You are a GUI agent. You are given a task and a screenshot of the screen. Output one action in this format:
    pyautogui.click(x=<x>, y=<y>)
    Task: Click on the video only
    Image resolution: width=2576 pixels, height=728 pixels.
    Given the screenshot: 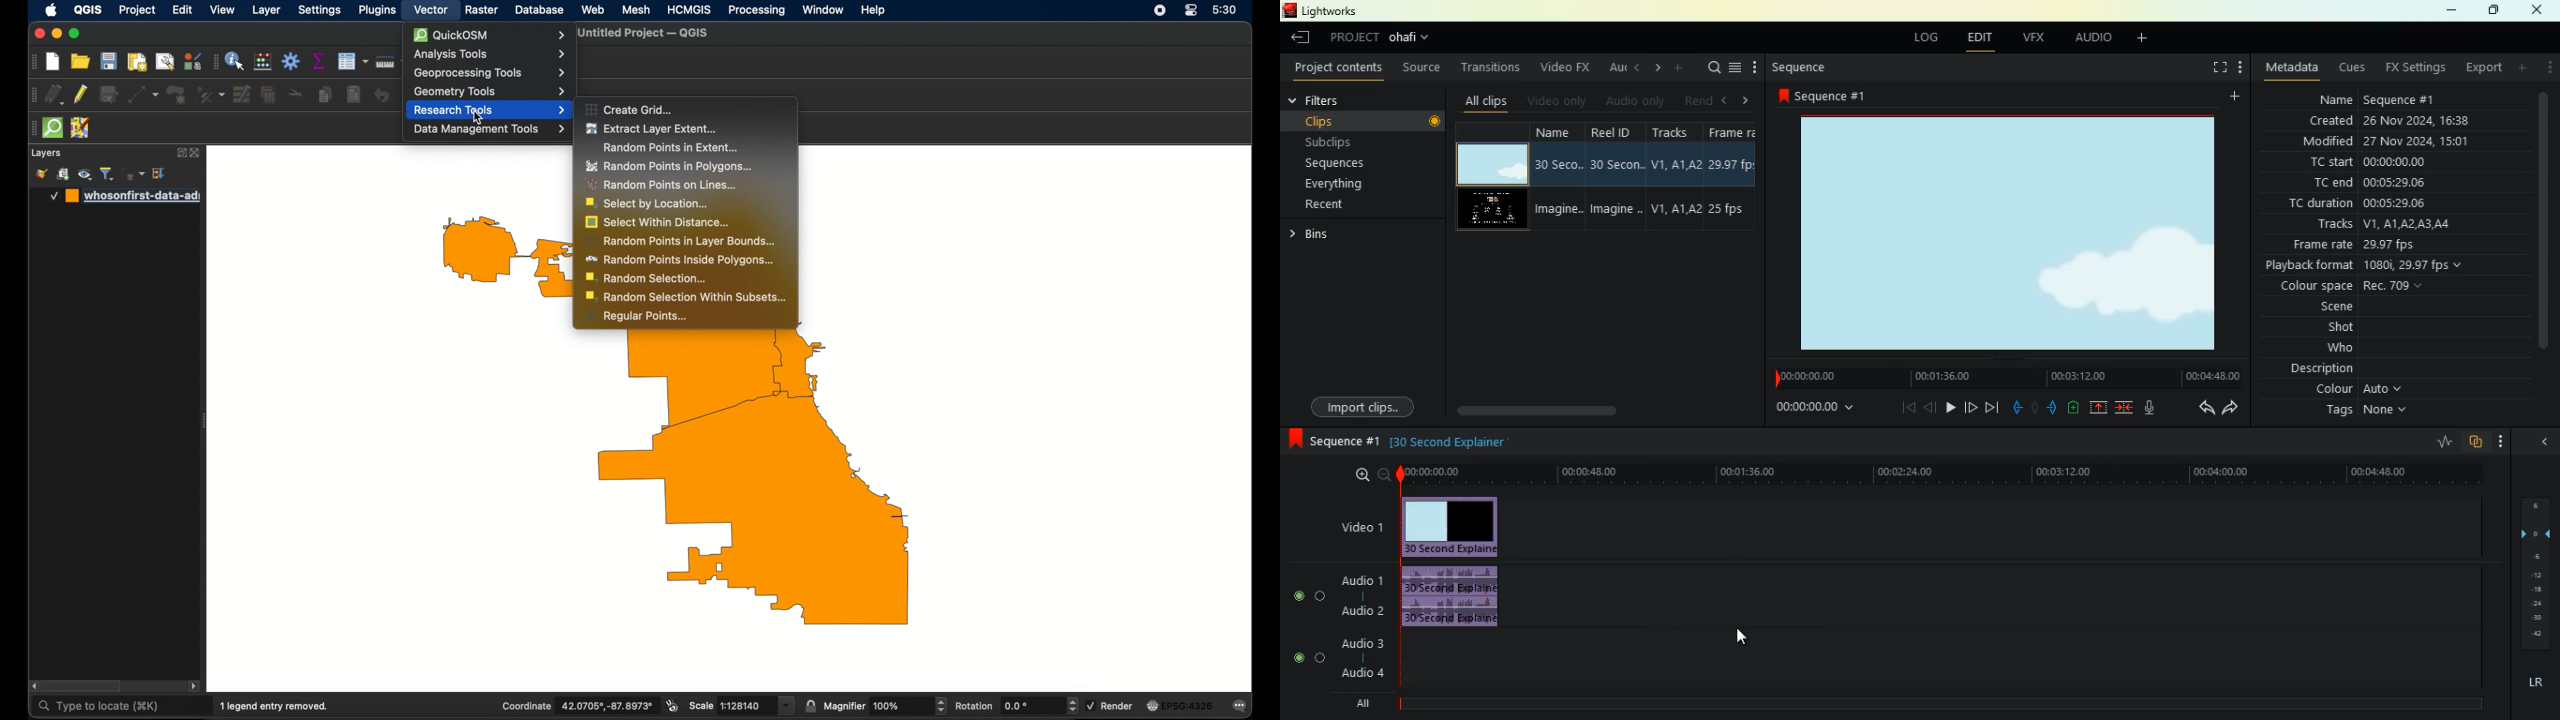 What is the action you would take?
    pyautogui.click(x=1558, y=100)
    